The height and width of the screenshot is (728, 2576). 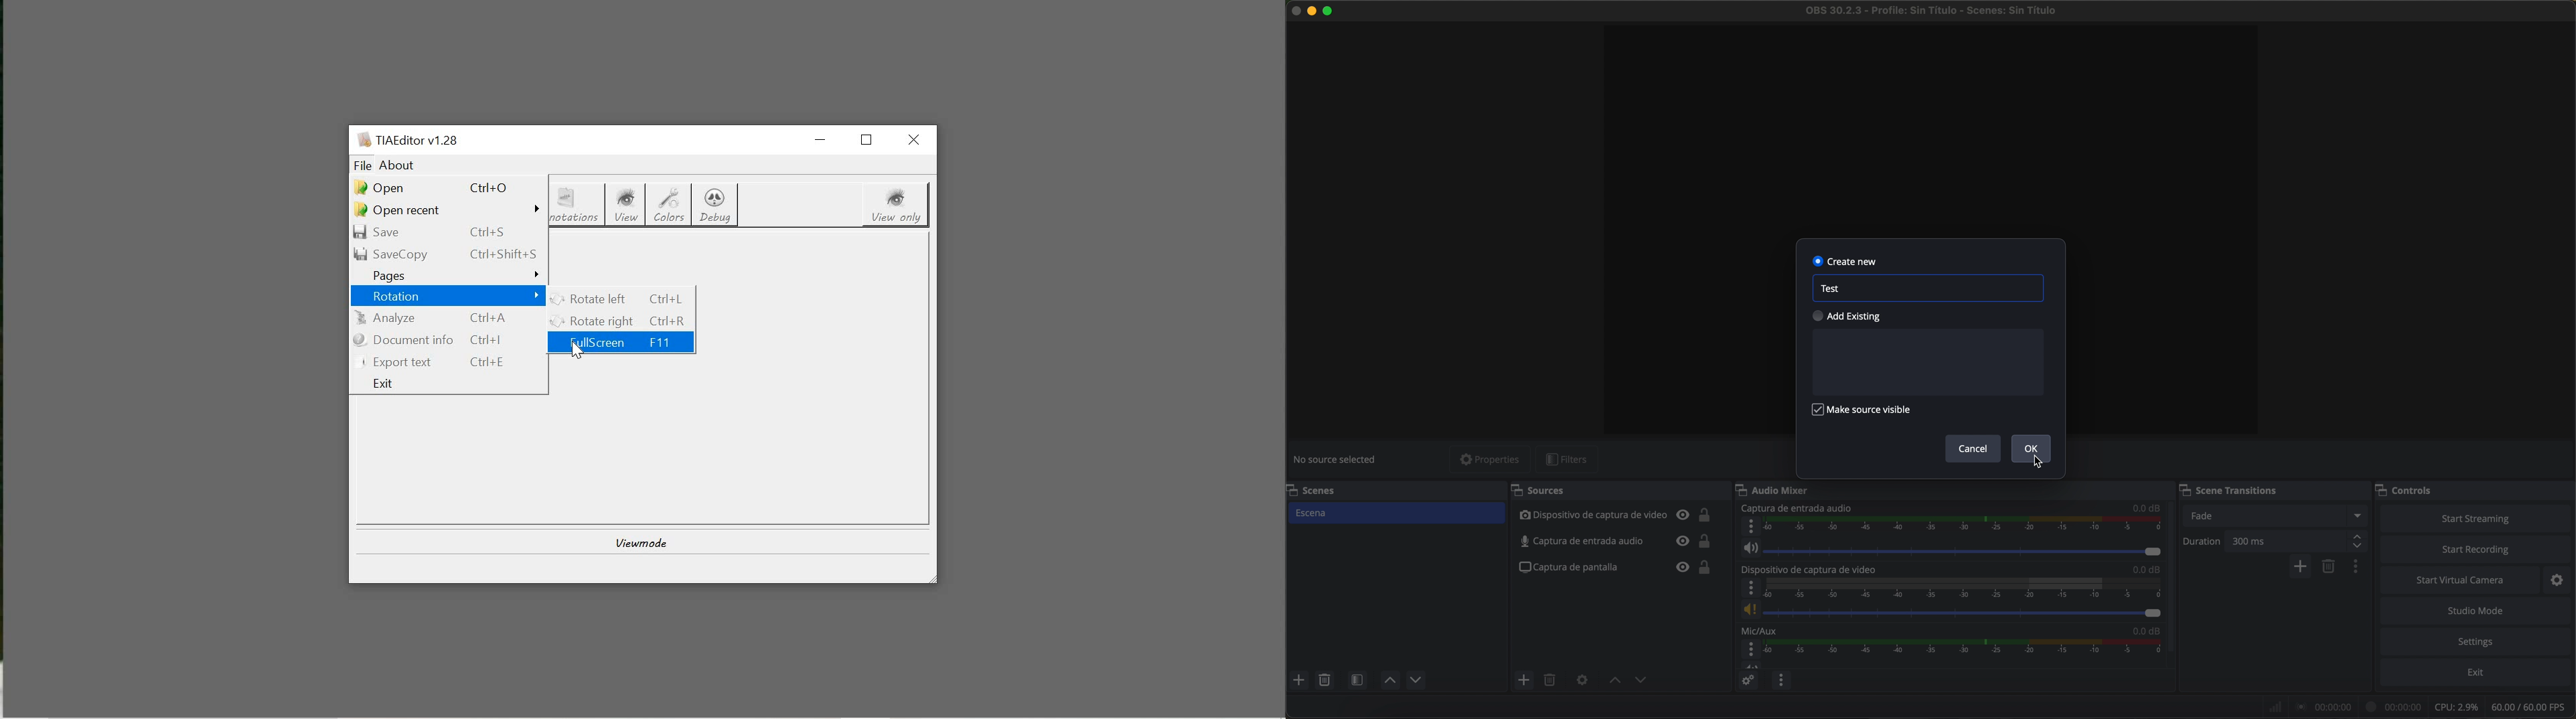 What do you see at coordinates (1312, 10) in the screenshot?
I see `minimize program` at bounding box center [1312, 10].